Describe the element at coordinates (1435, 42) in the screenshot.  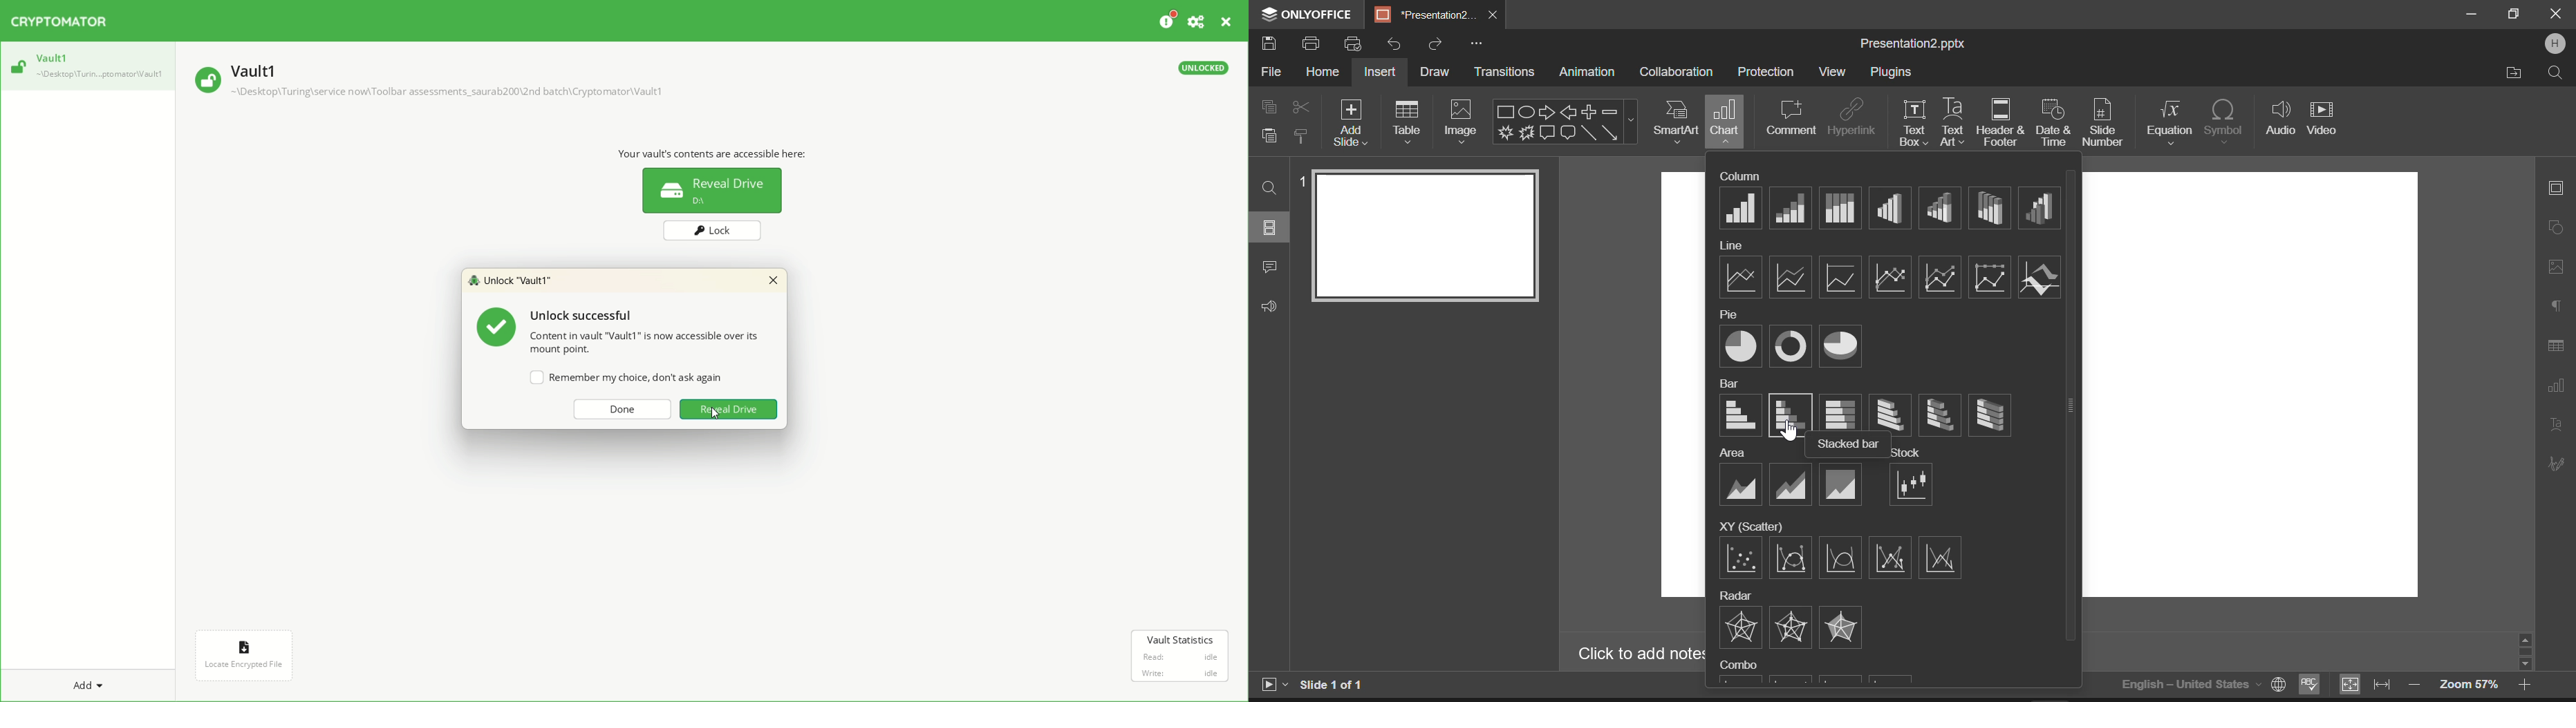
I see `Redo` at that location.